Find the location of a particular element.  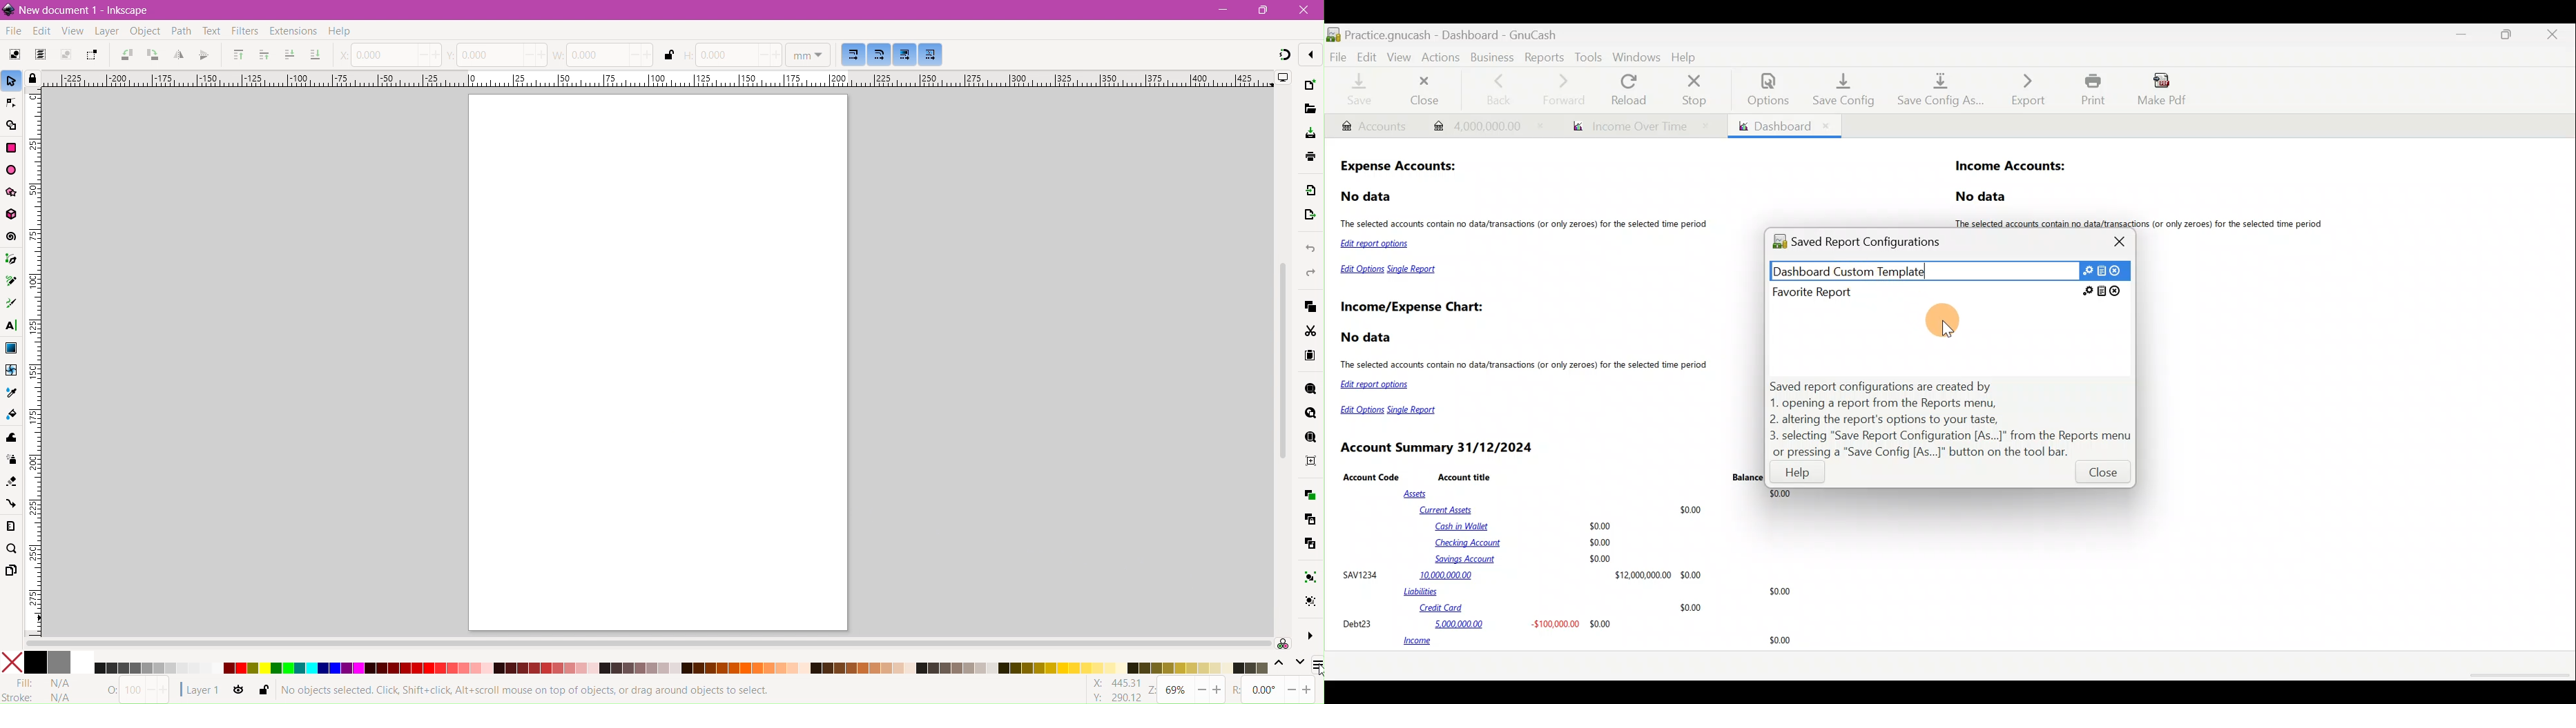

Document Title - Application Name is located at coordinates (88, 10).